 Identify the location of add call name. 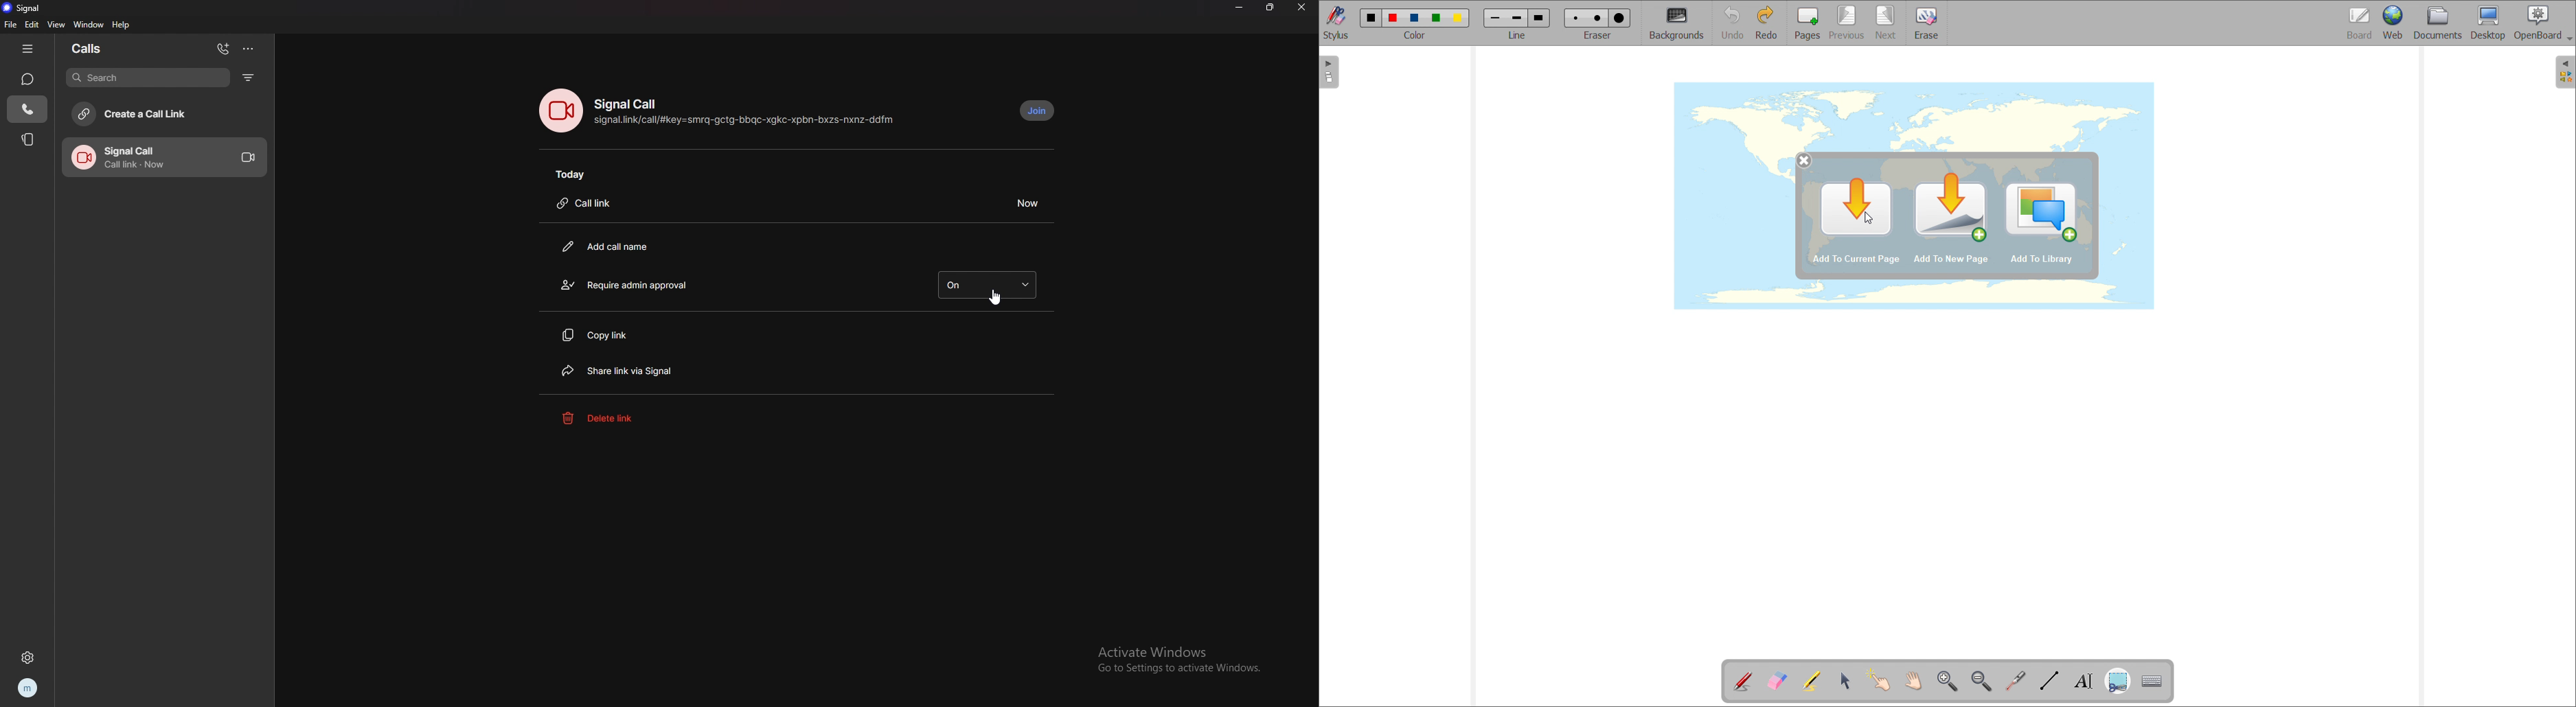
(609, 248).